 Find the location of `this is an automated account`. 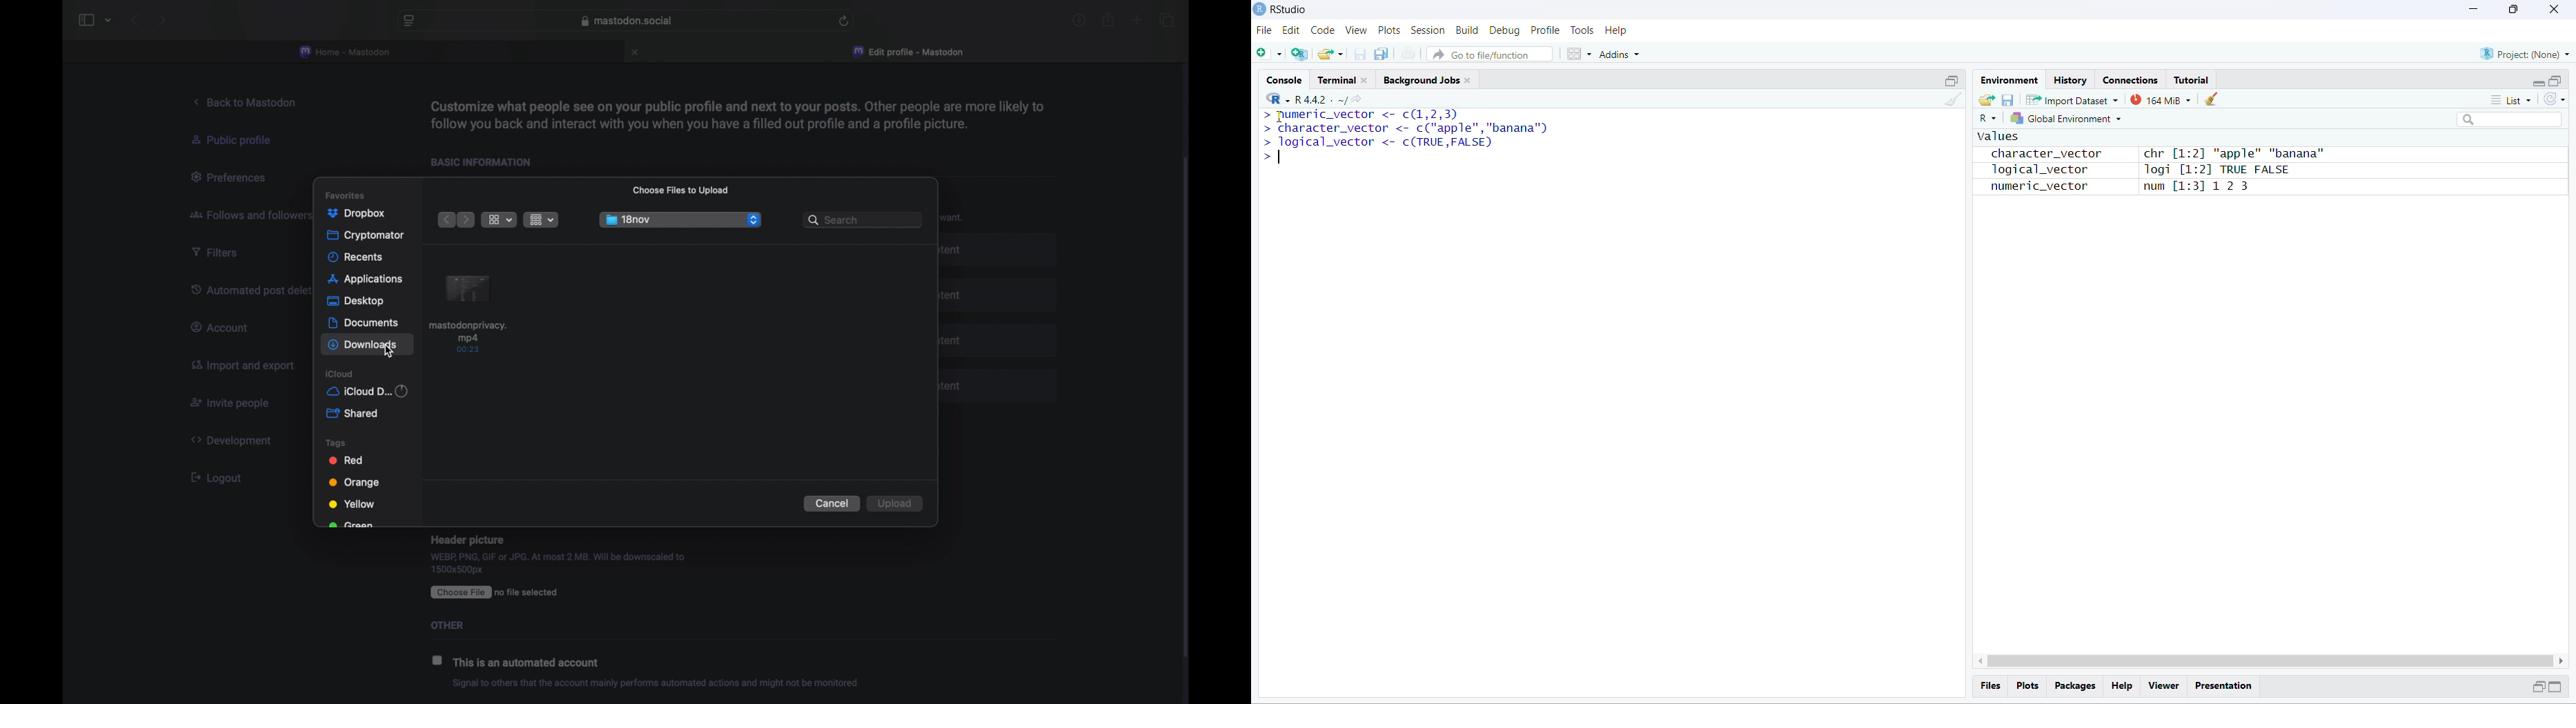

this is an automated account is located at coordinates (531, 664).